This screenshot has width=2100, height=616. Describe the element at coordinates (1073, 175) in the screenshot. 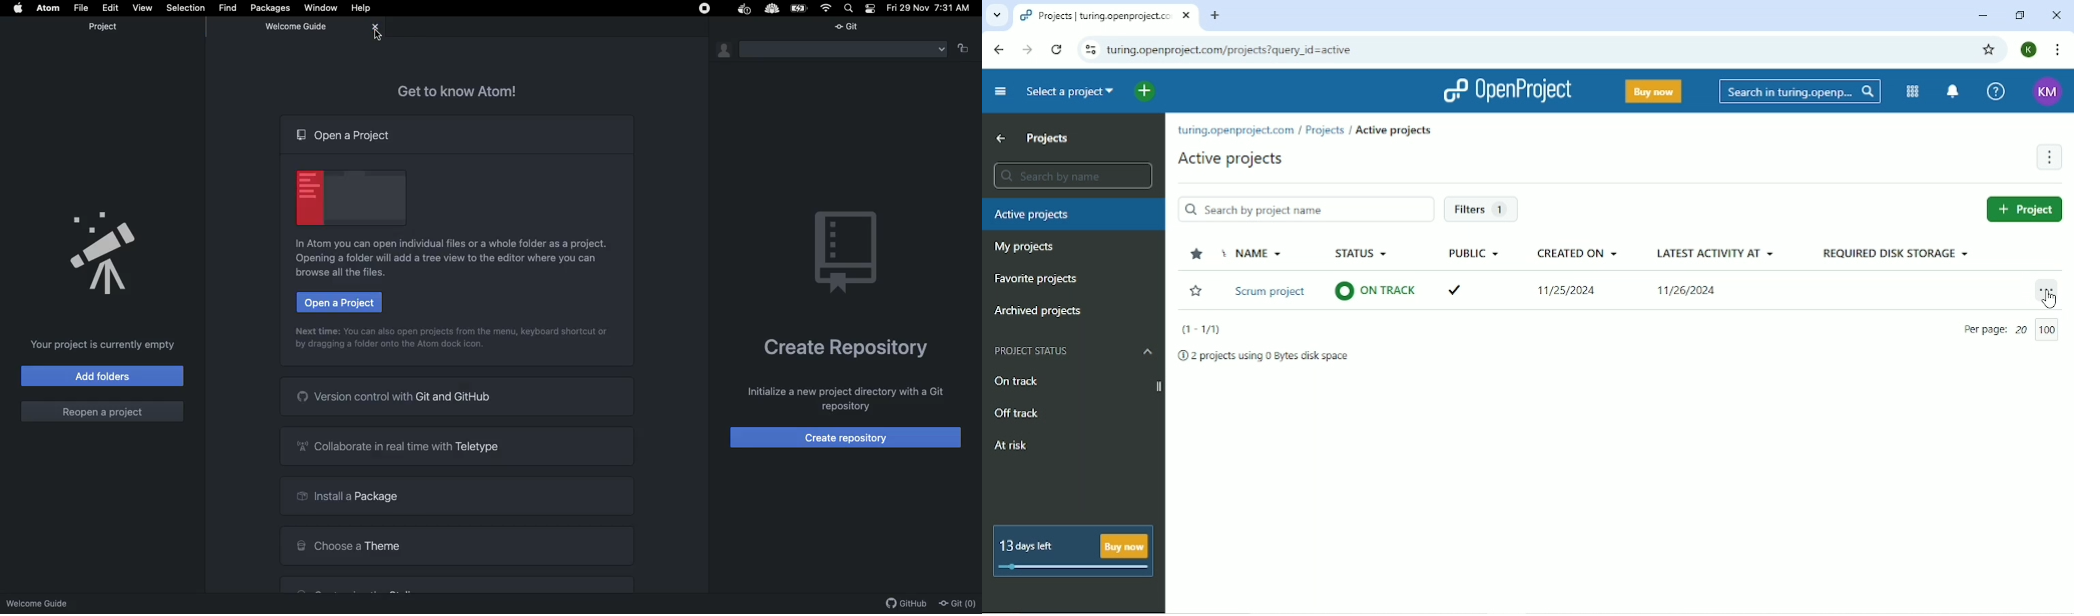

I see `Search by name` at that location.